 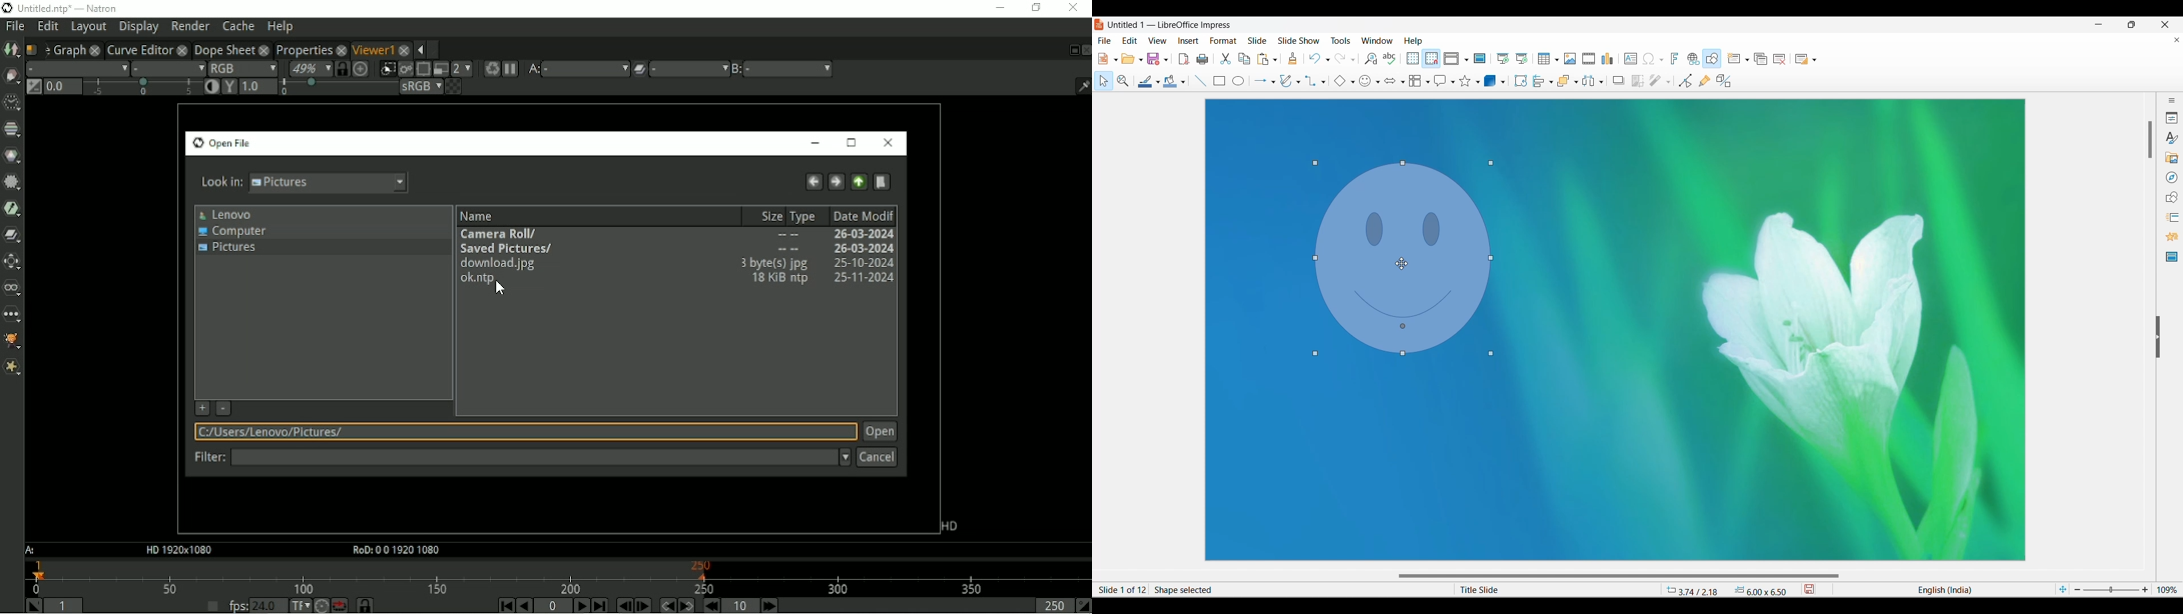 What do you see at coordinates (1734, 58) in the screenshot?
I see `New slide` at bounding box center [1734, 58].